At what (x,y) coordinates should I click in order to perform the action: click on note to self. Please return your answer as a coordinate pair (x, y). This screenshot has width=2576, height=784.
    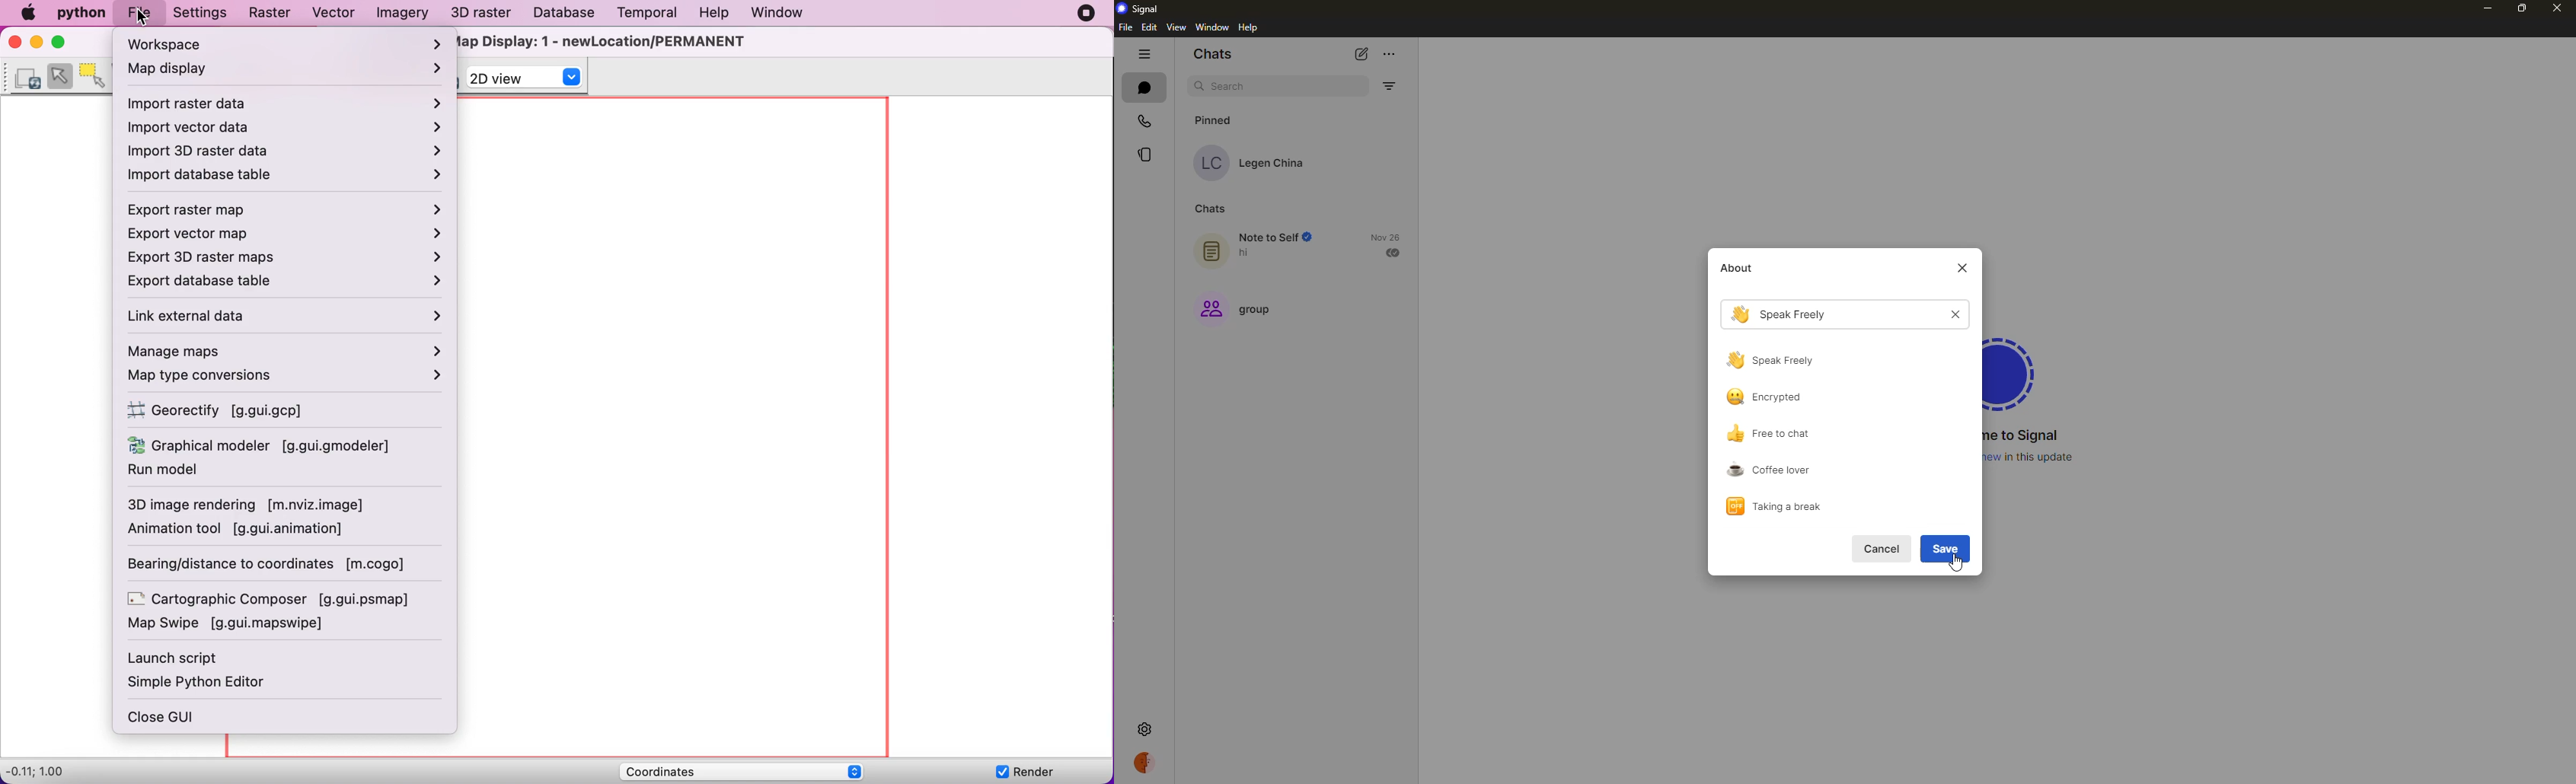
    Looking at the image, I should click on (1259, 246).